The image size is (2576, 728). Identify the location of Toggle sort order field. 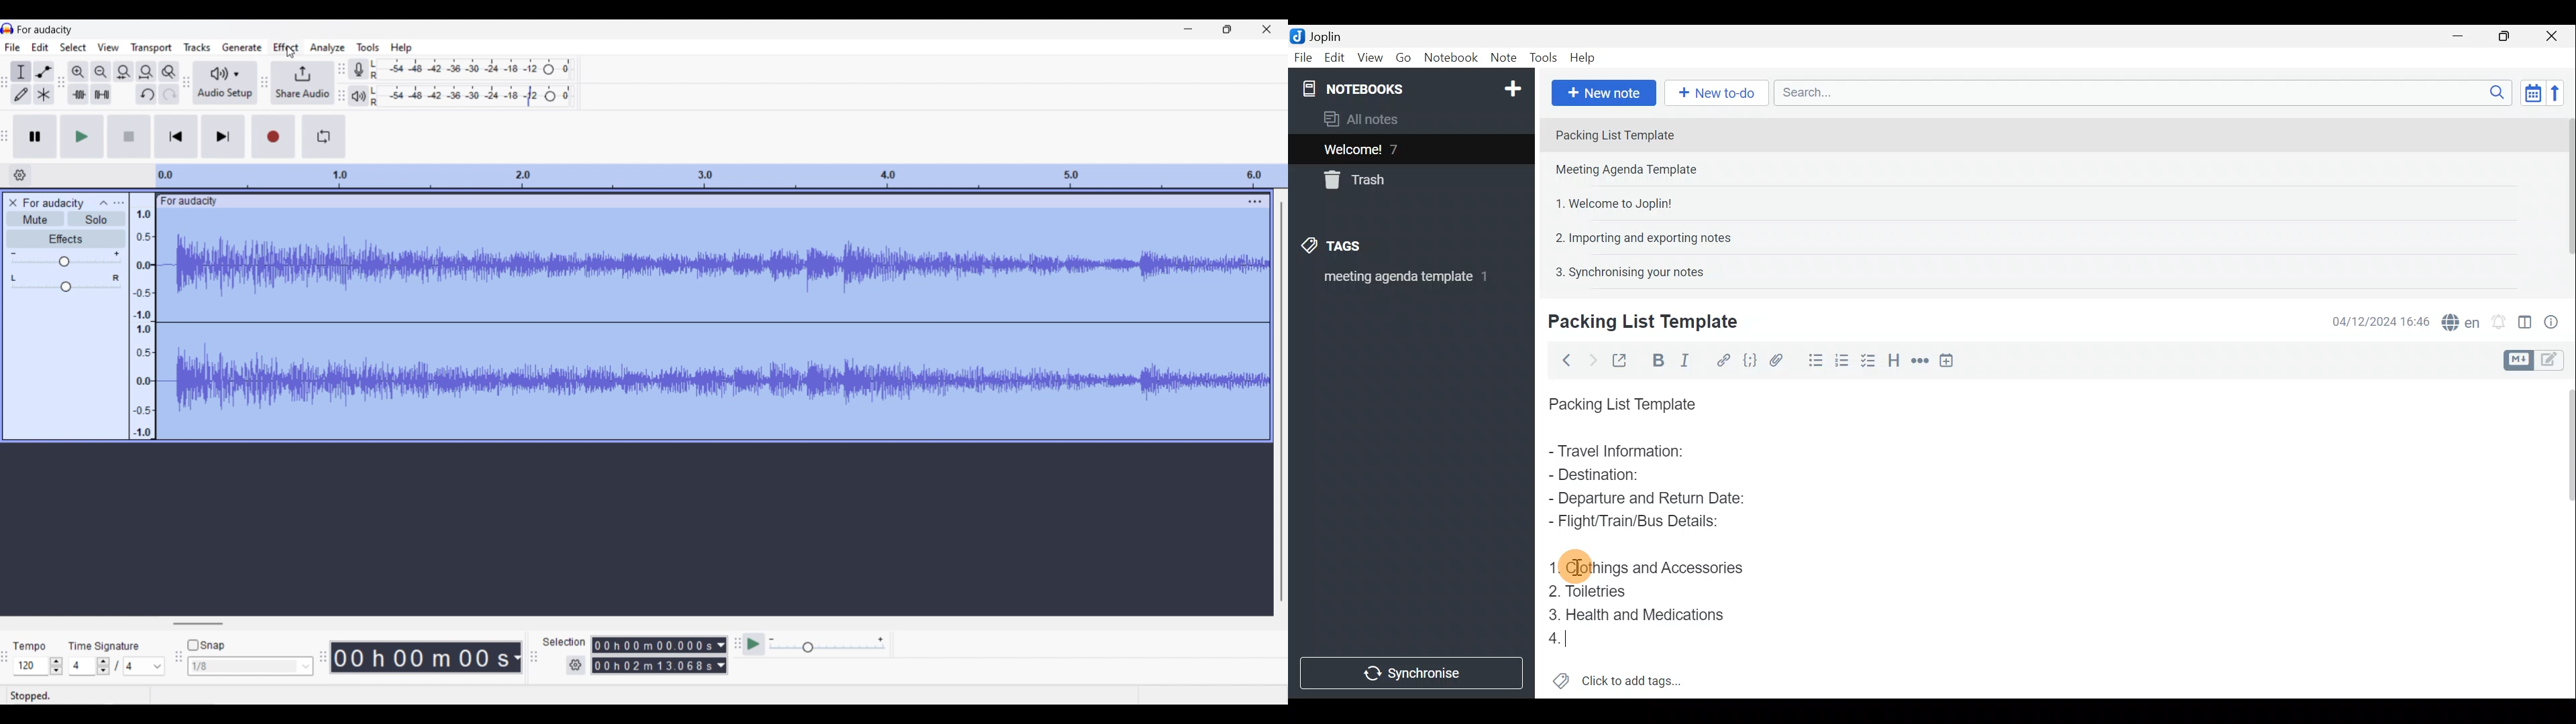
(2528, 93).